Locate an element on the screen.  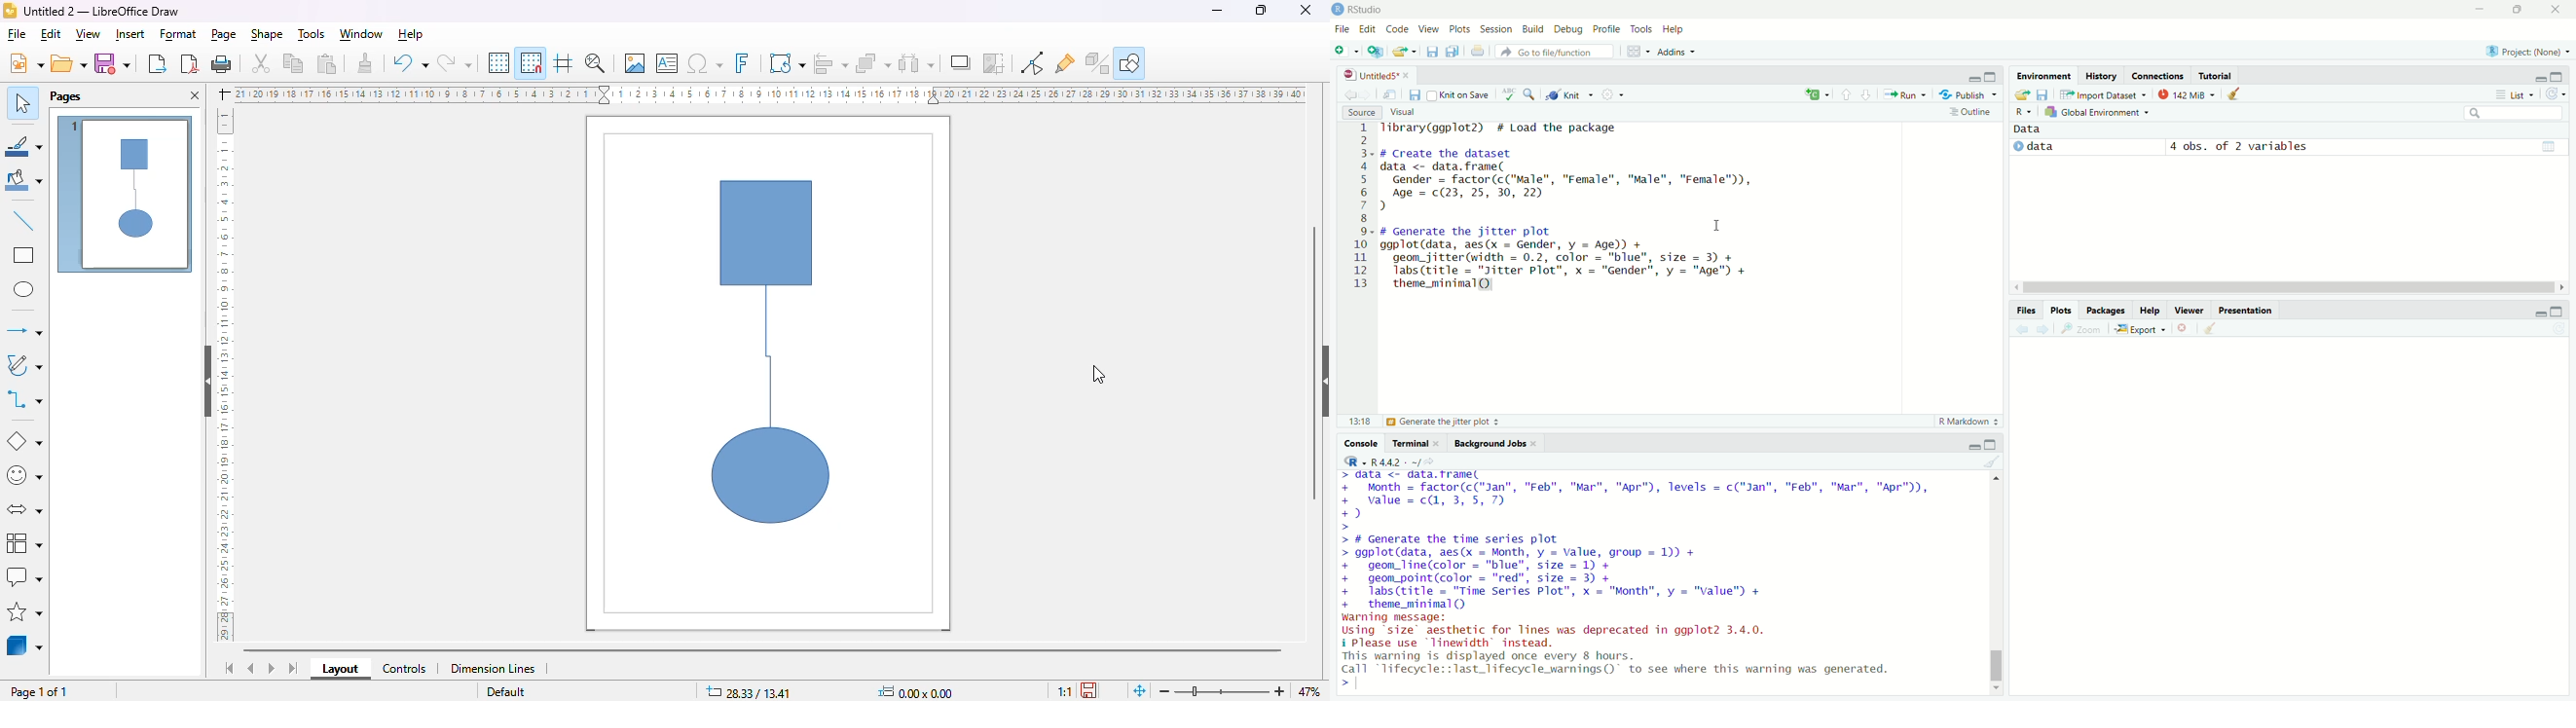
select at least three objects to distribute is located at coordinates (917, 63).